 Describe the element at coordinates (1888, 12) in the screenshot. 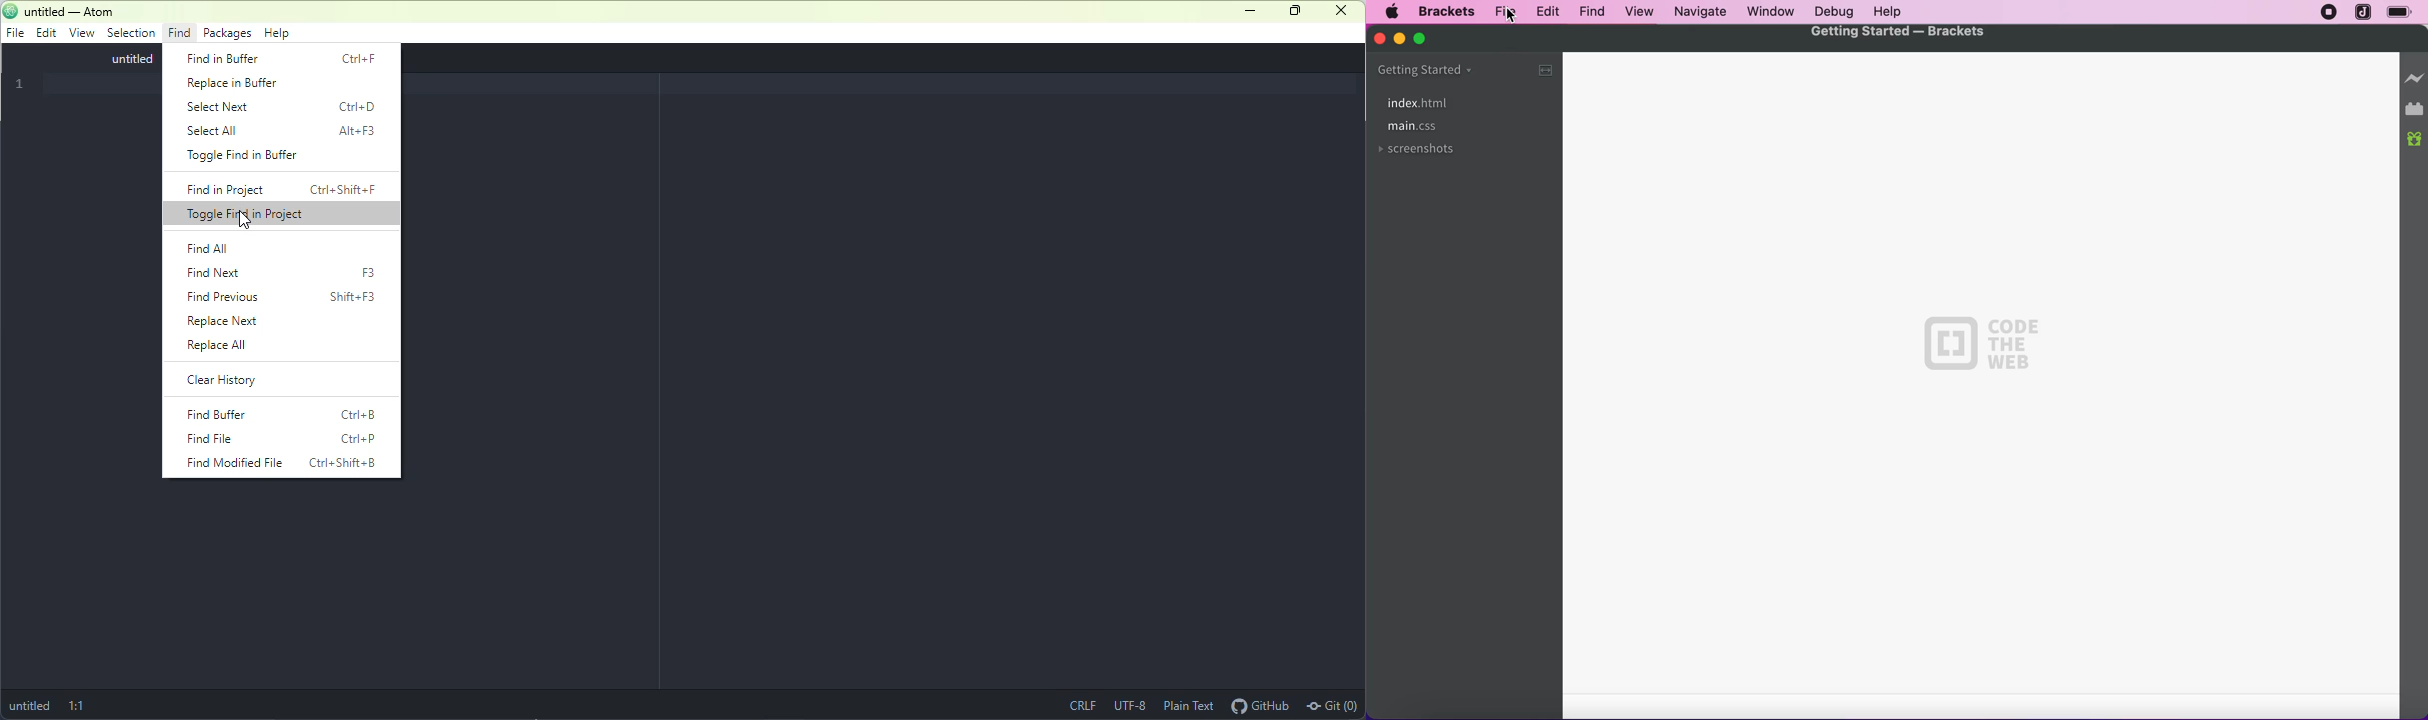

I see `help` at that location.